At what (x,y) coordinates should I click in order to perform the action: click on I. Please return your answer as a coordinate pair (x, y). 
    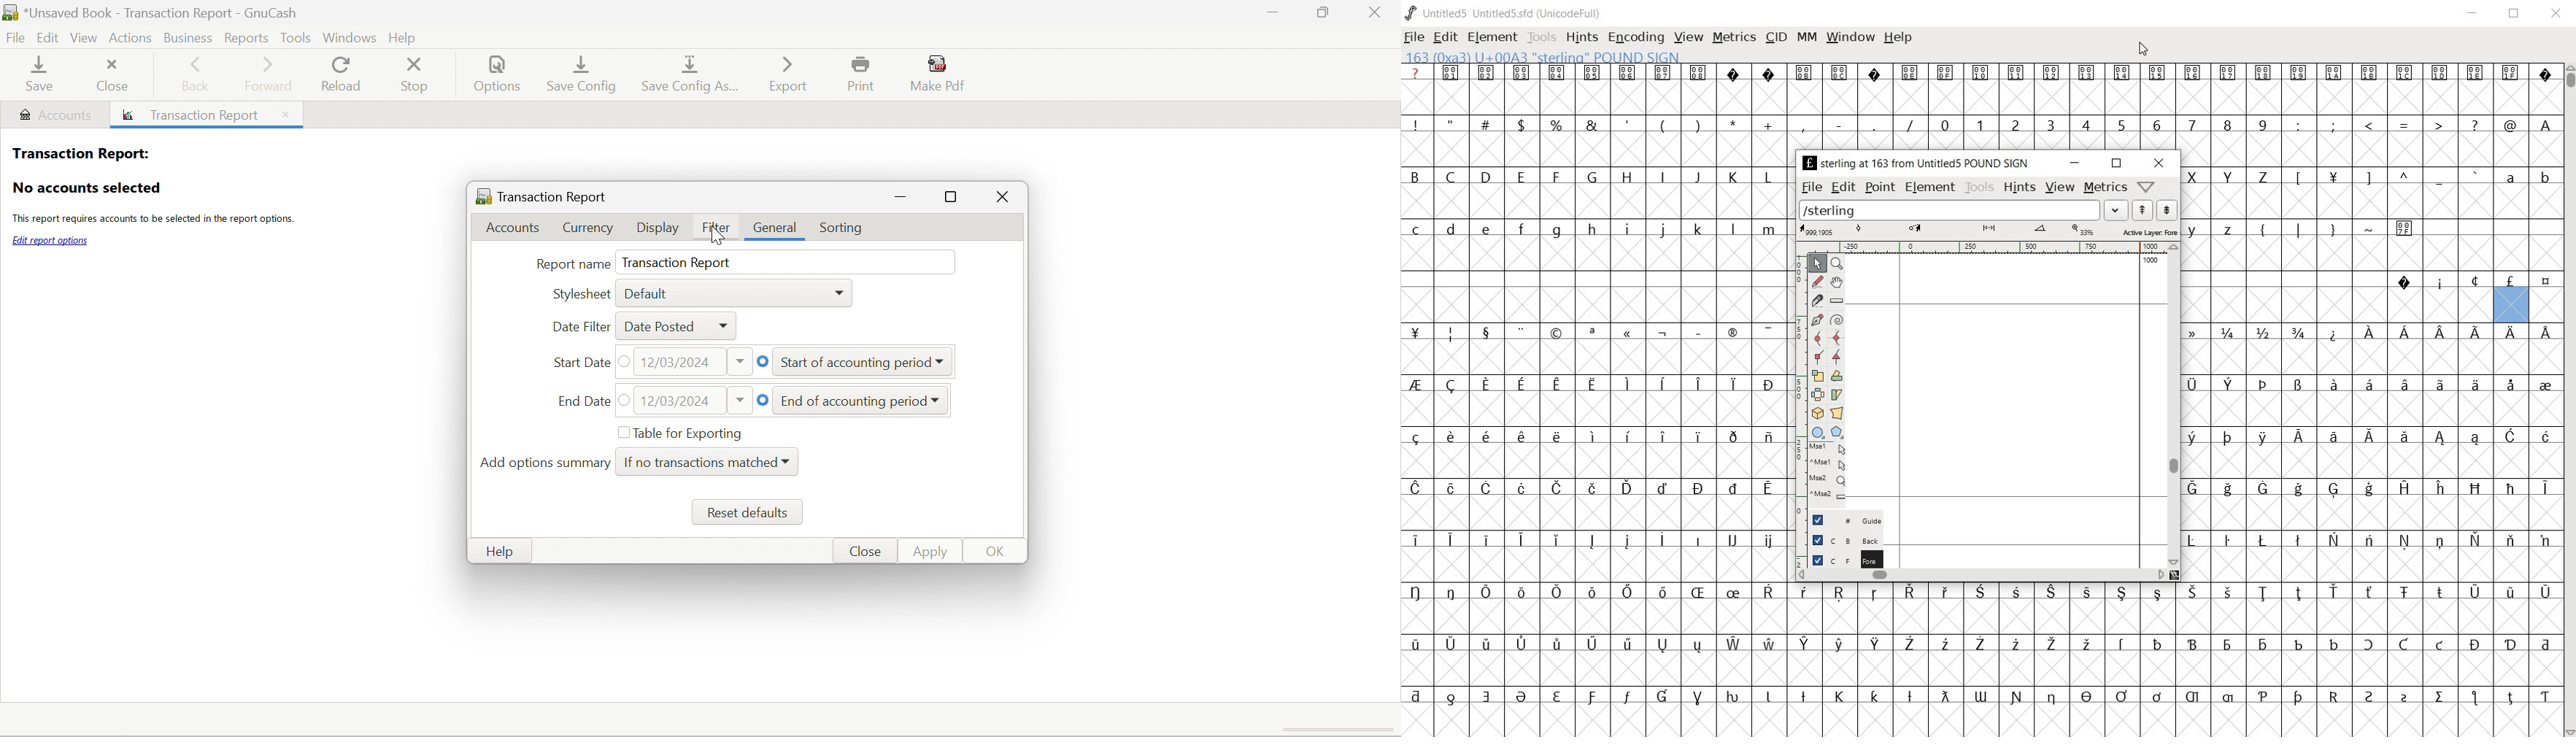
    Looking at the image, I should click on (1663, 177).